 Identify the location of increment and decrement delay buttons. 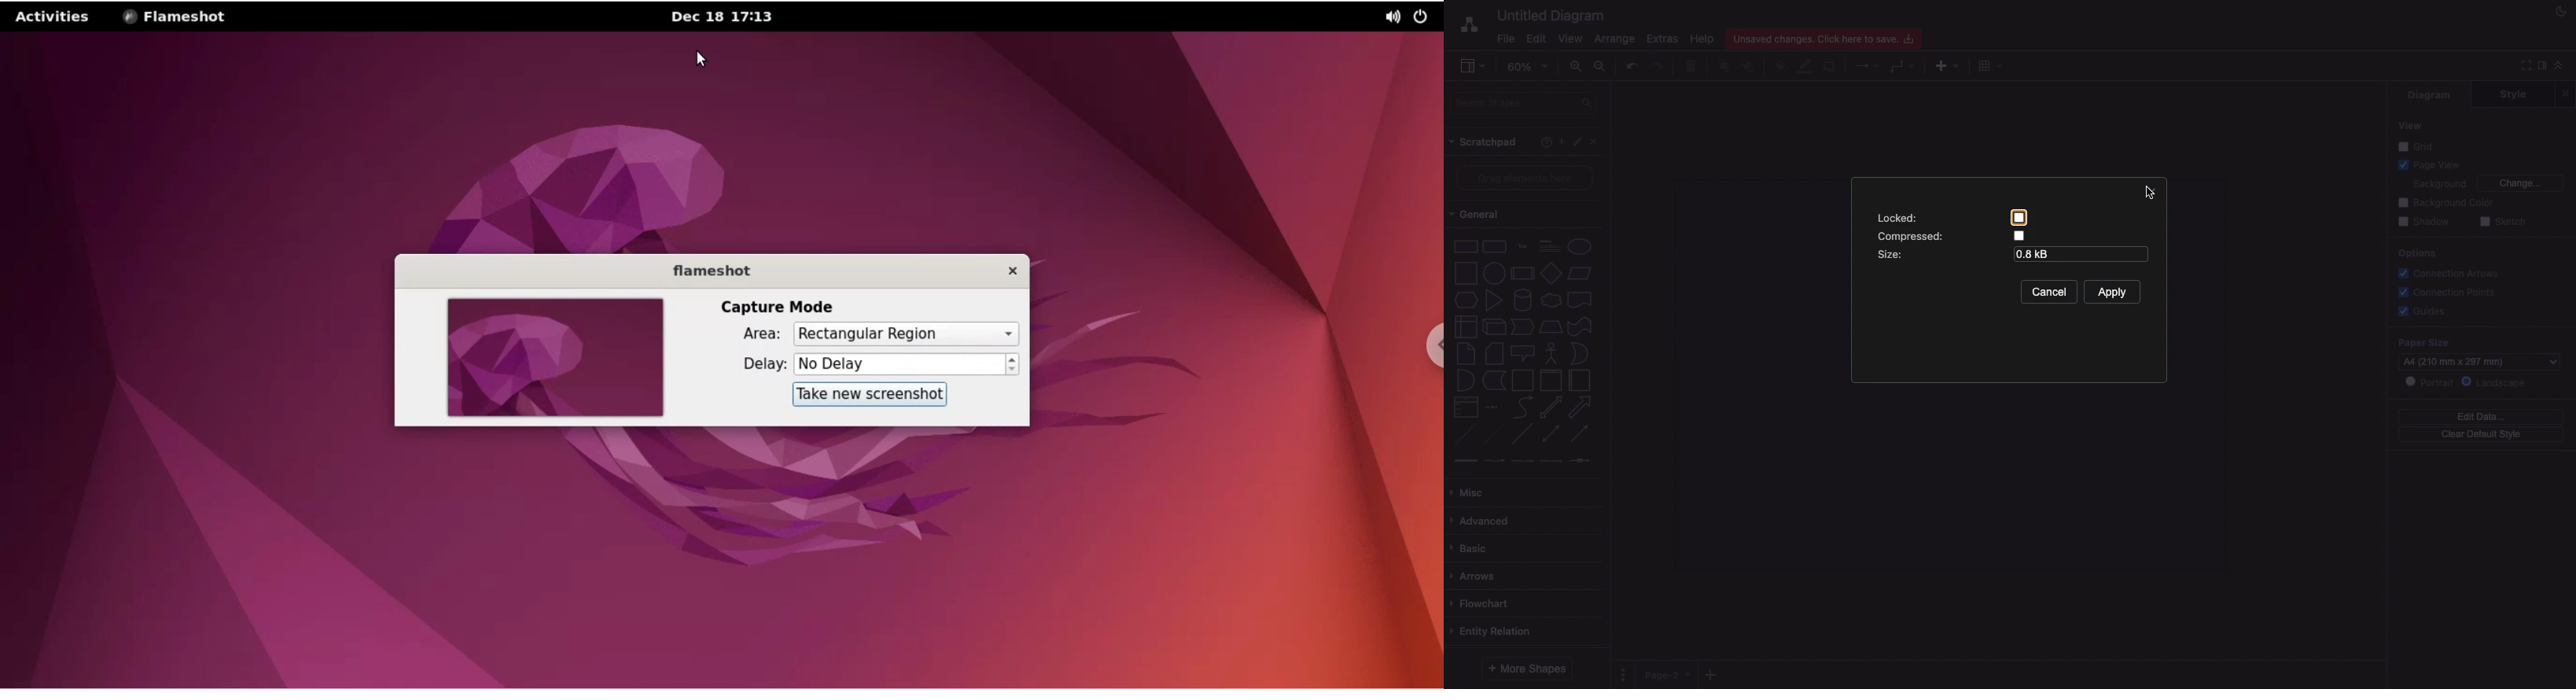
(1013, 365).